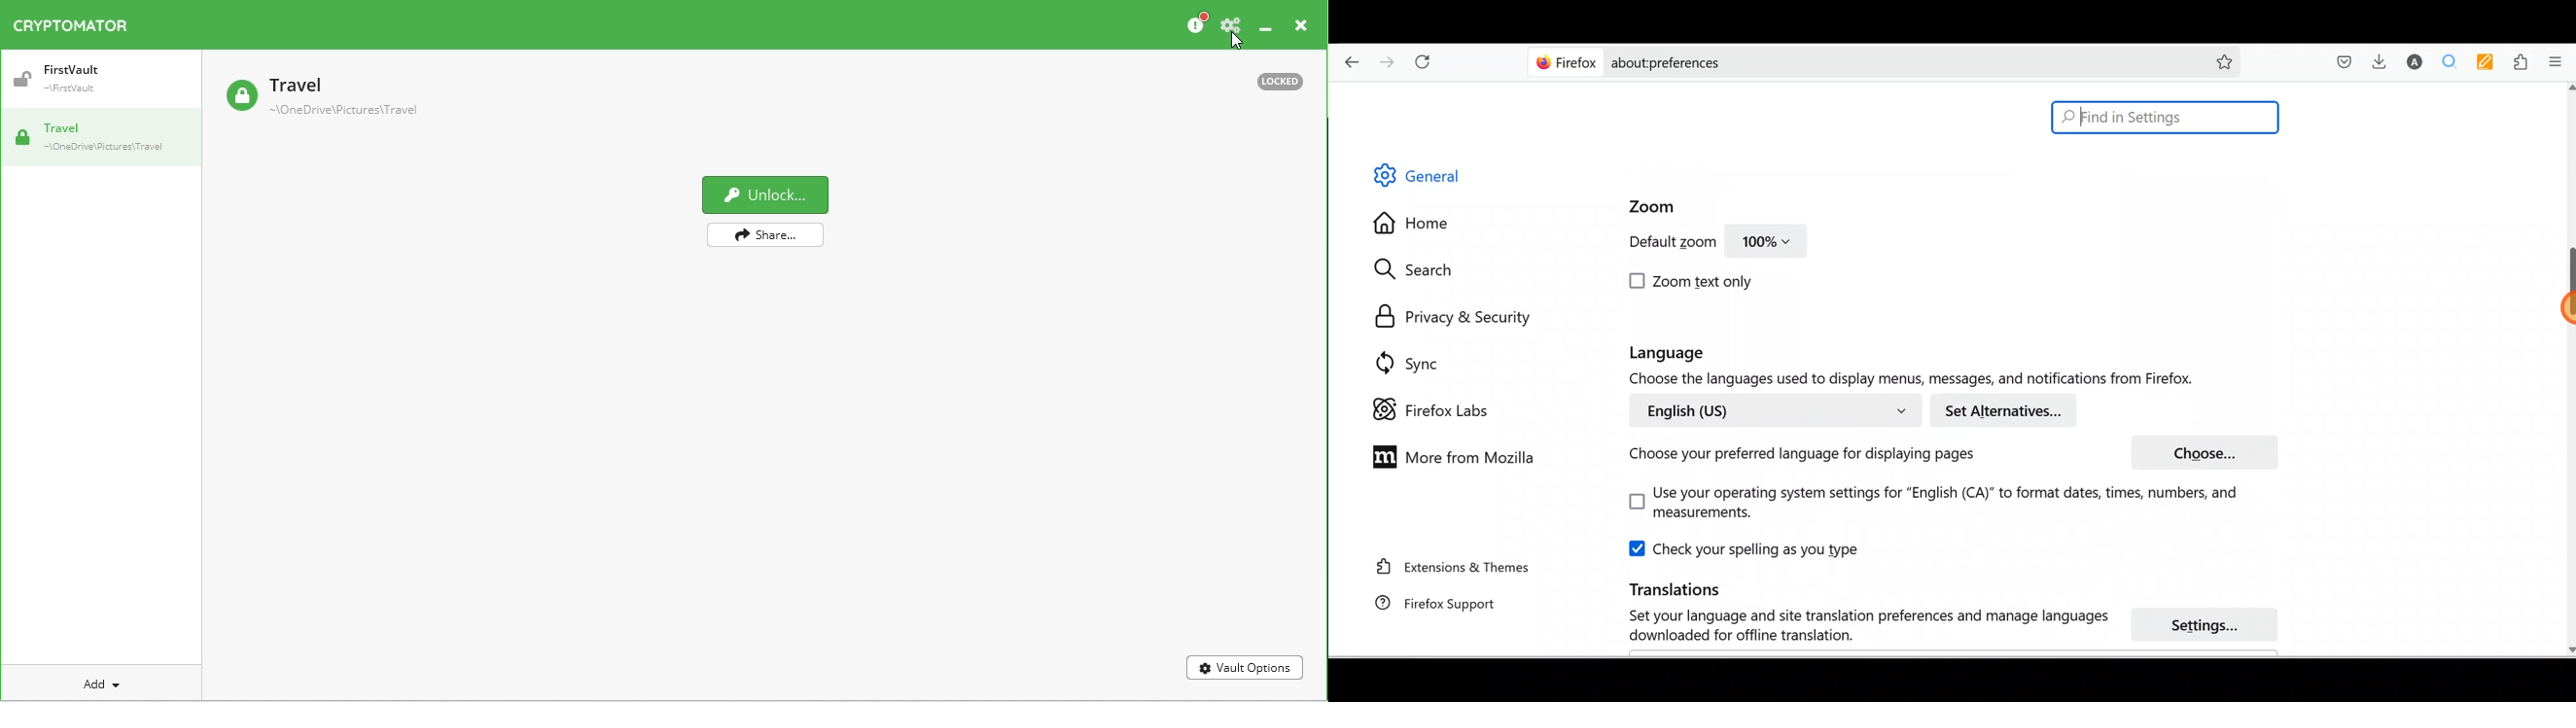 Image resolution: width=2576 pixels, height=728 pixels. What do you see at coordinates (1646, 207) in the screenshot?
I see `Zoom` at bounding box center [1646, 207].